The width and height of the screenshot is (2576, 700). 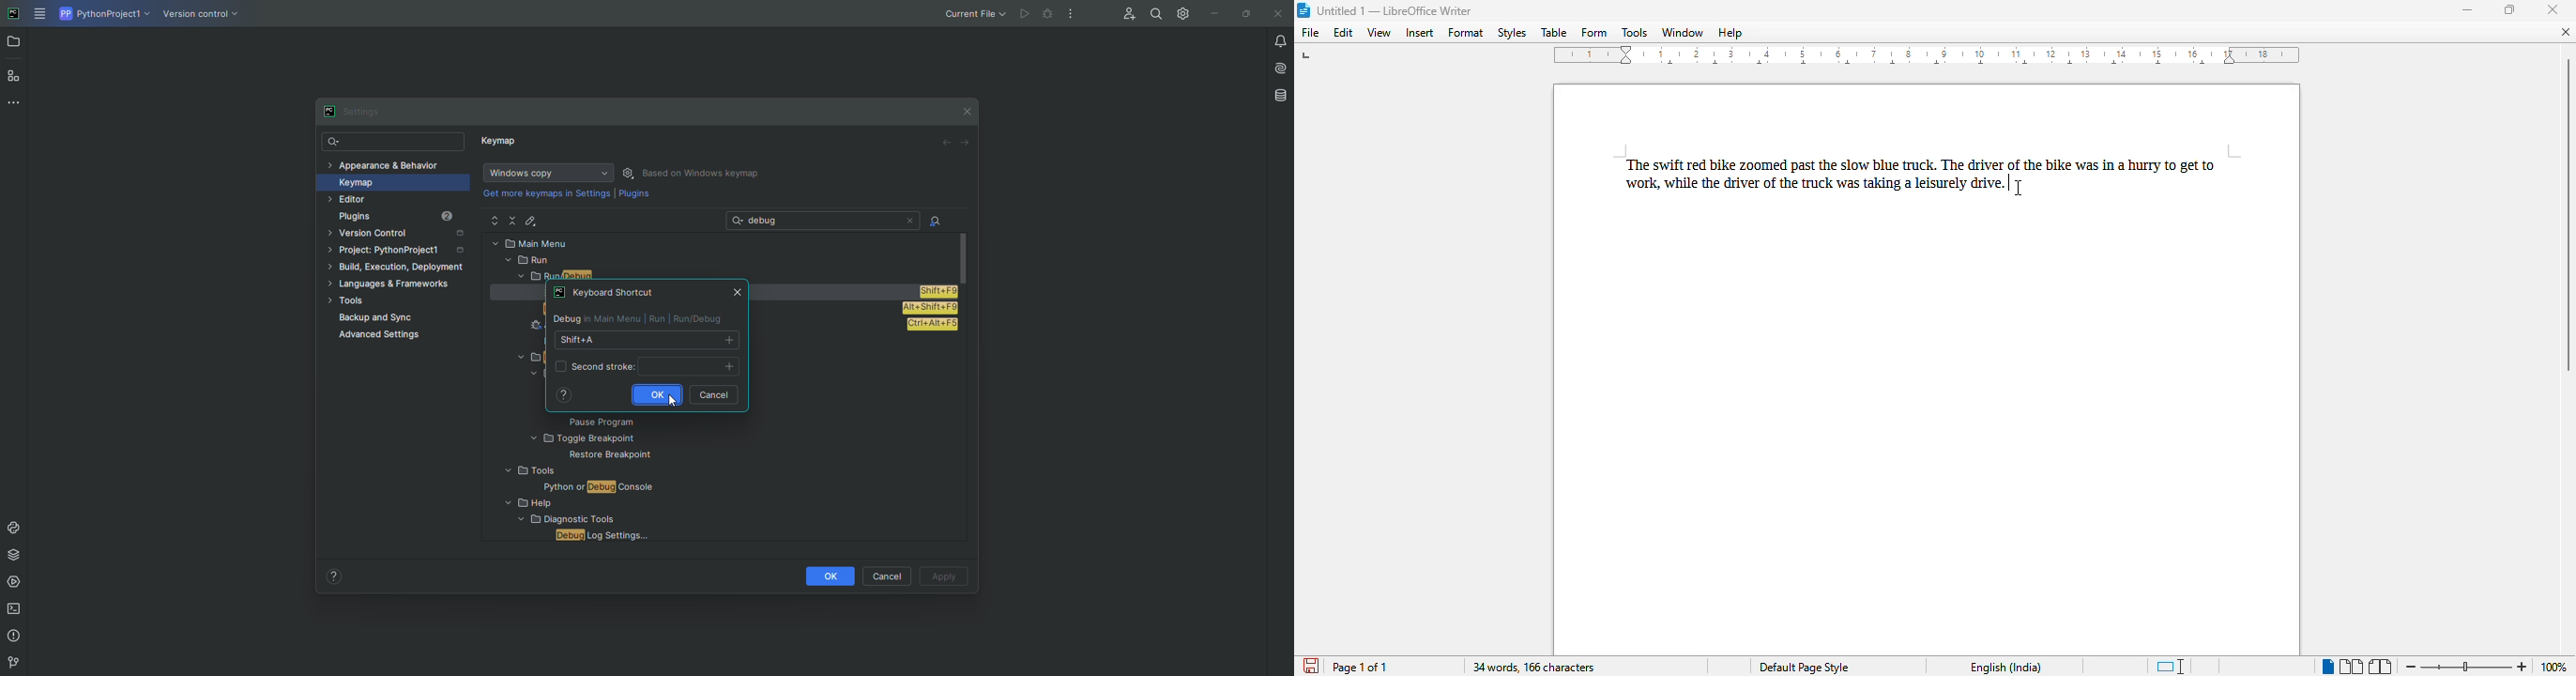 What do you see at coordinates (2004, 668) in the screenshot?
I see `English (India)` at bounding box center [2004, 668].